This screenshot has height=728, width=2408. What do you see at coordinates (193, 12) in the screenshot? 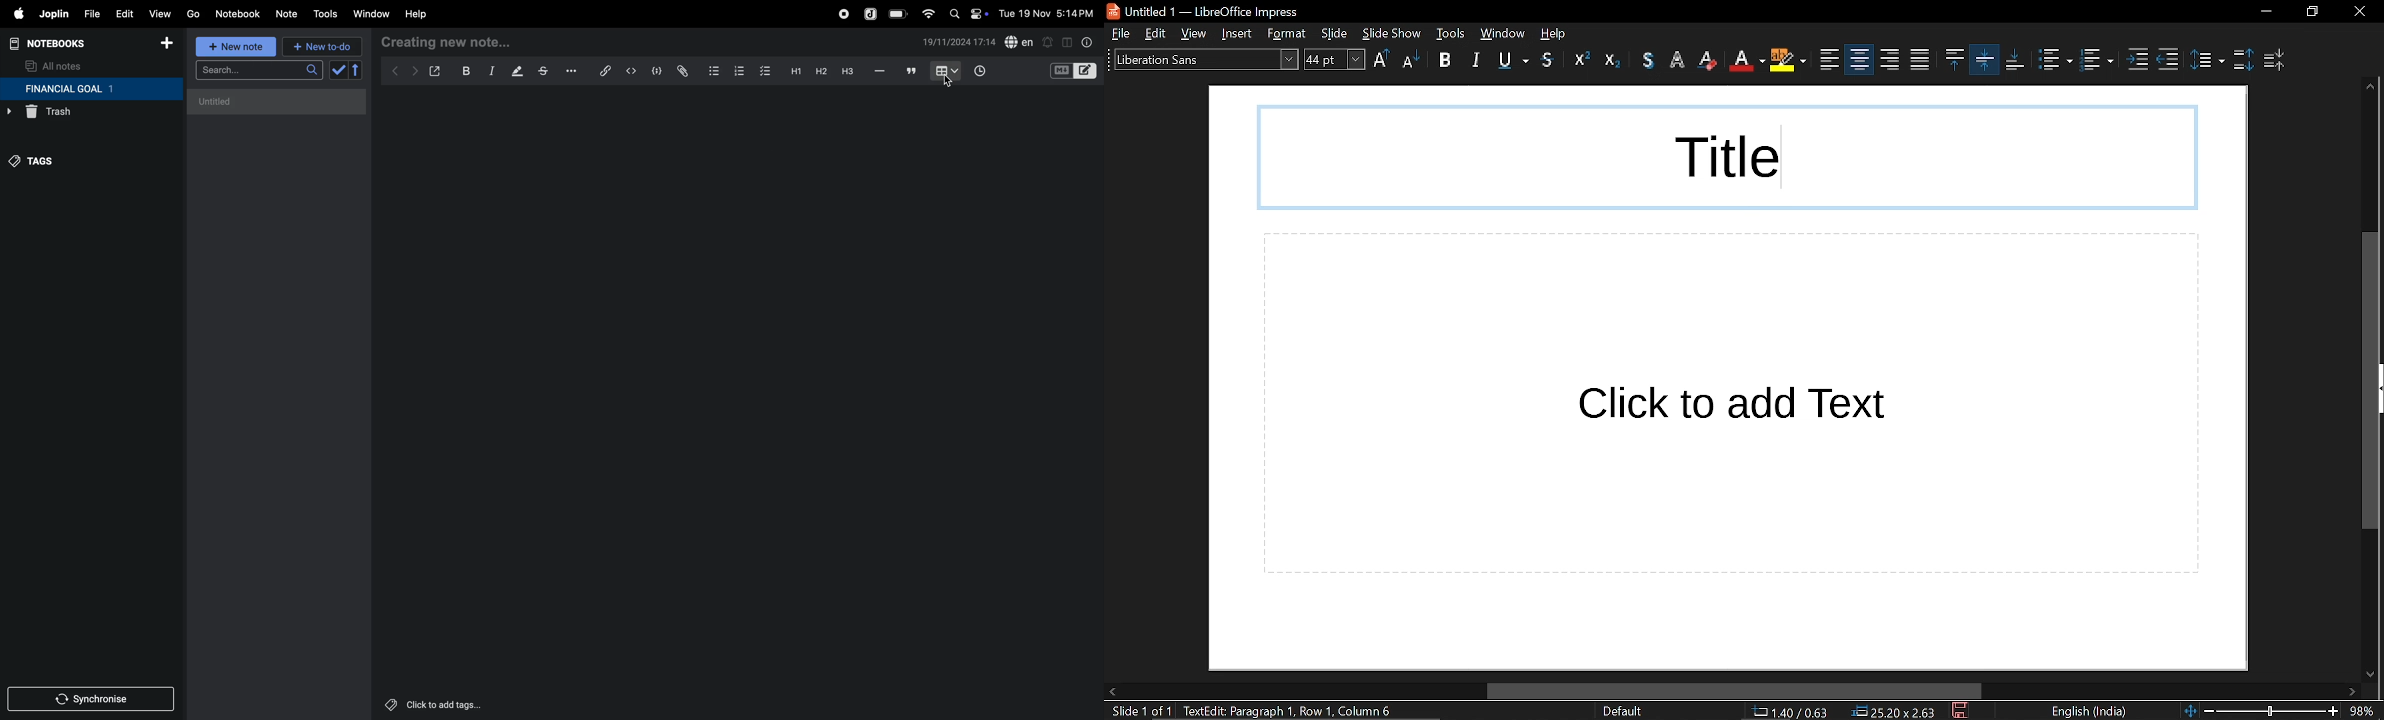
I see `go` at bounding box center [193, 12].